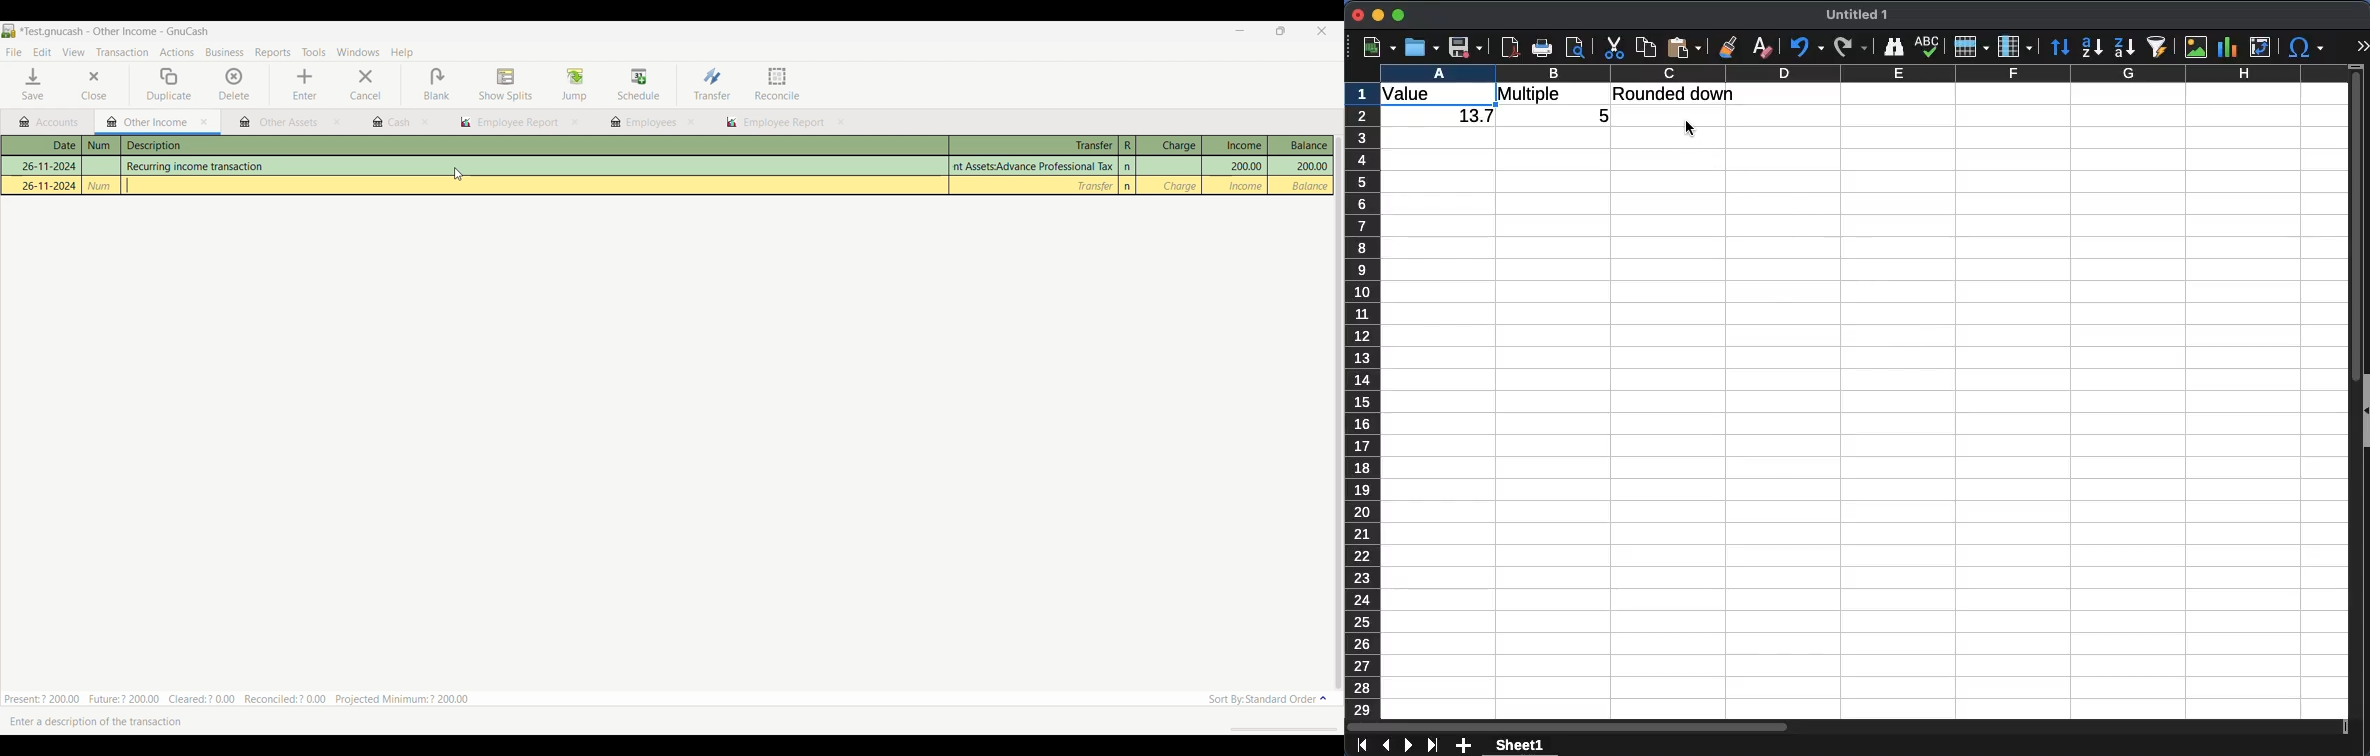 This screenshot has height=756, width=2380. What do you see at coordinates (1168, 146) in the screenshot?
I see `Charge column` at bounding box center [1168, 146].